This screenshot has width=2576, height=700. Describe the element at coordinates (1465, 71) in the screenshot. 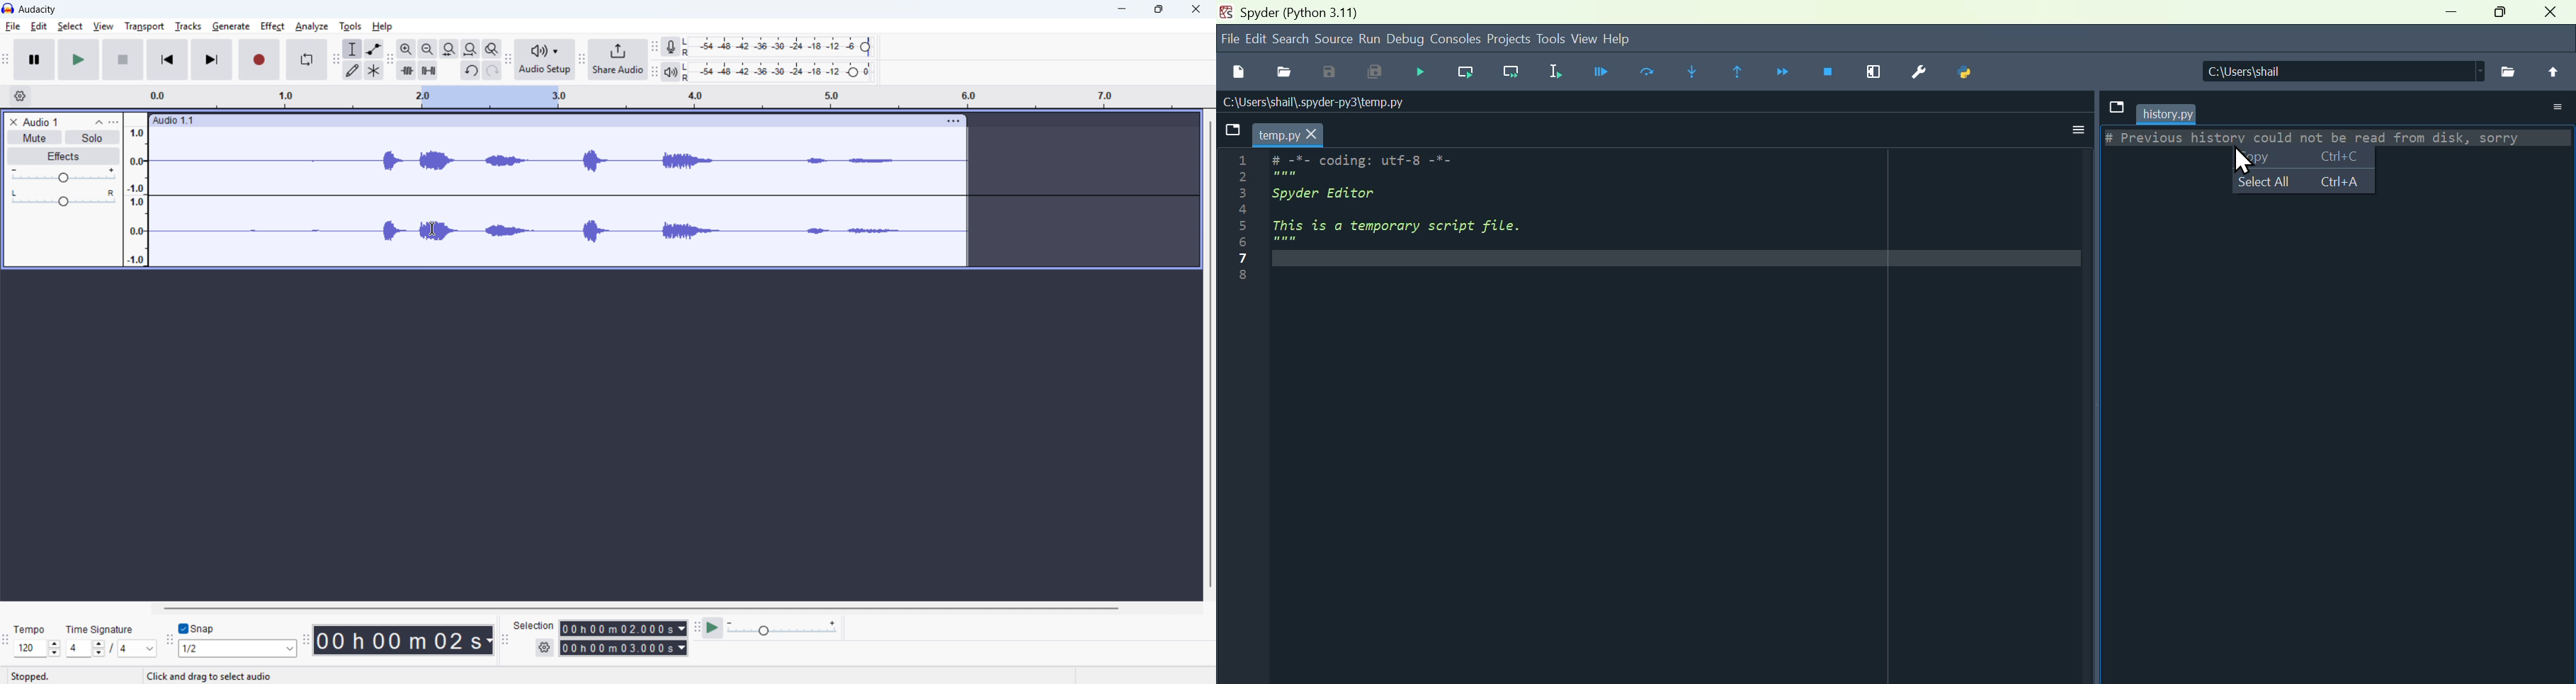

I see `Run current cell` at that location.